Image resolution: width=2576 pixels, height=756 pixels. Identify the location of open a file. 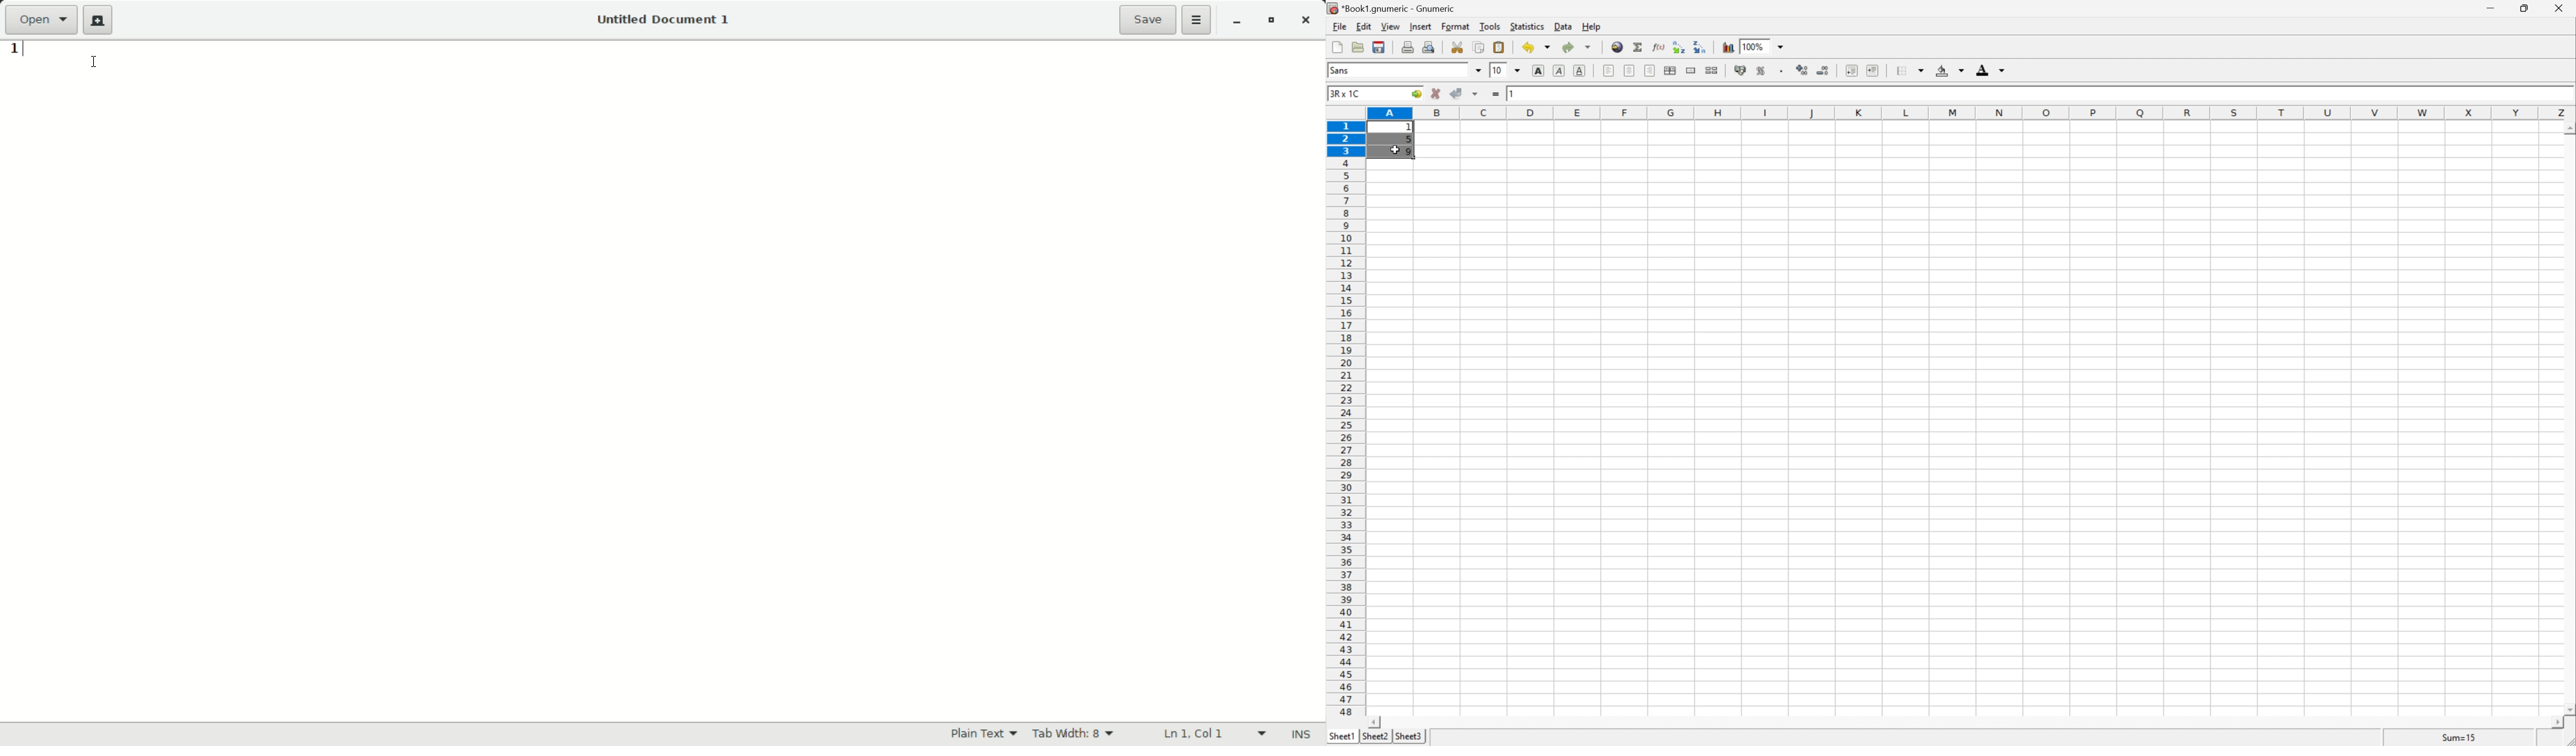
(1356, 45).